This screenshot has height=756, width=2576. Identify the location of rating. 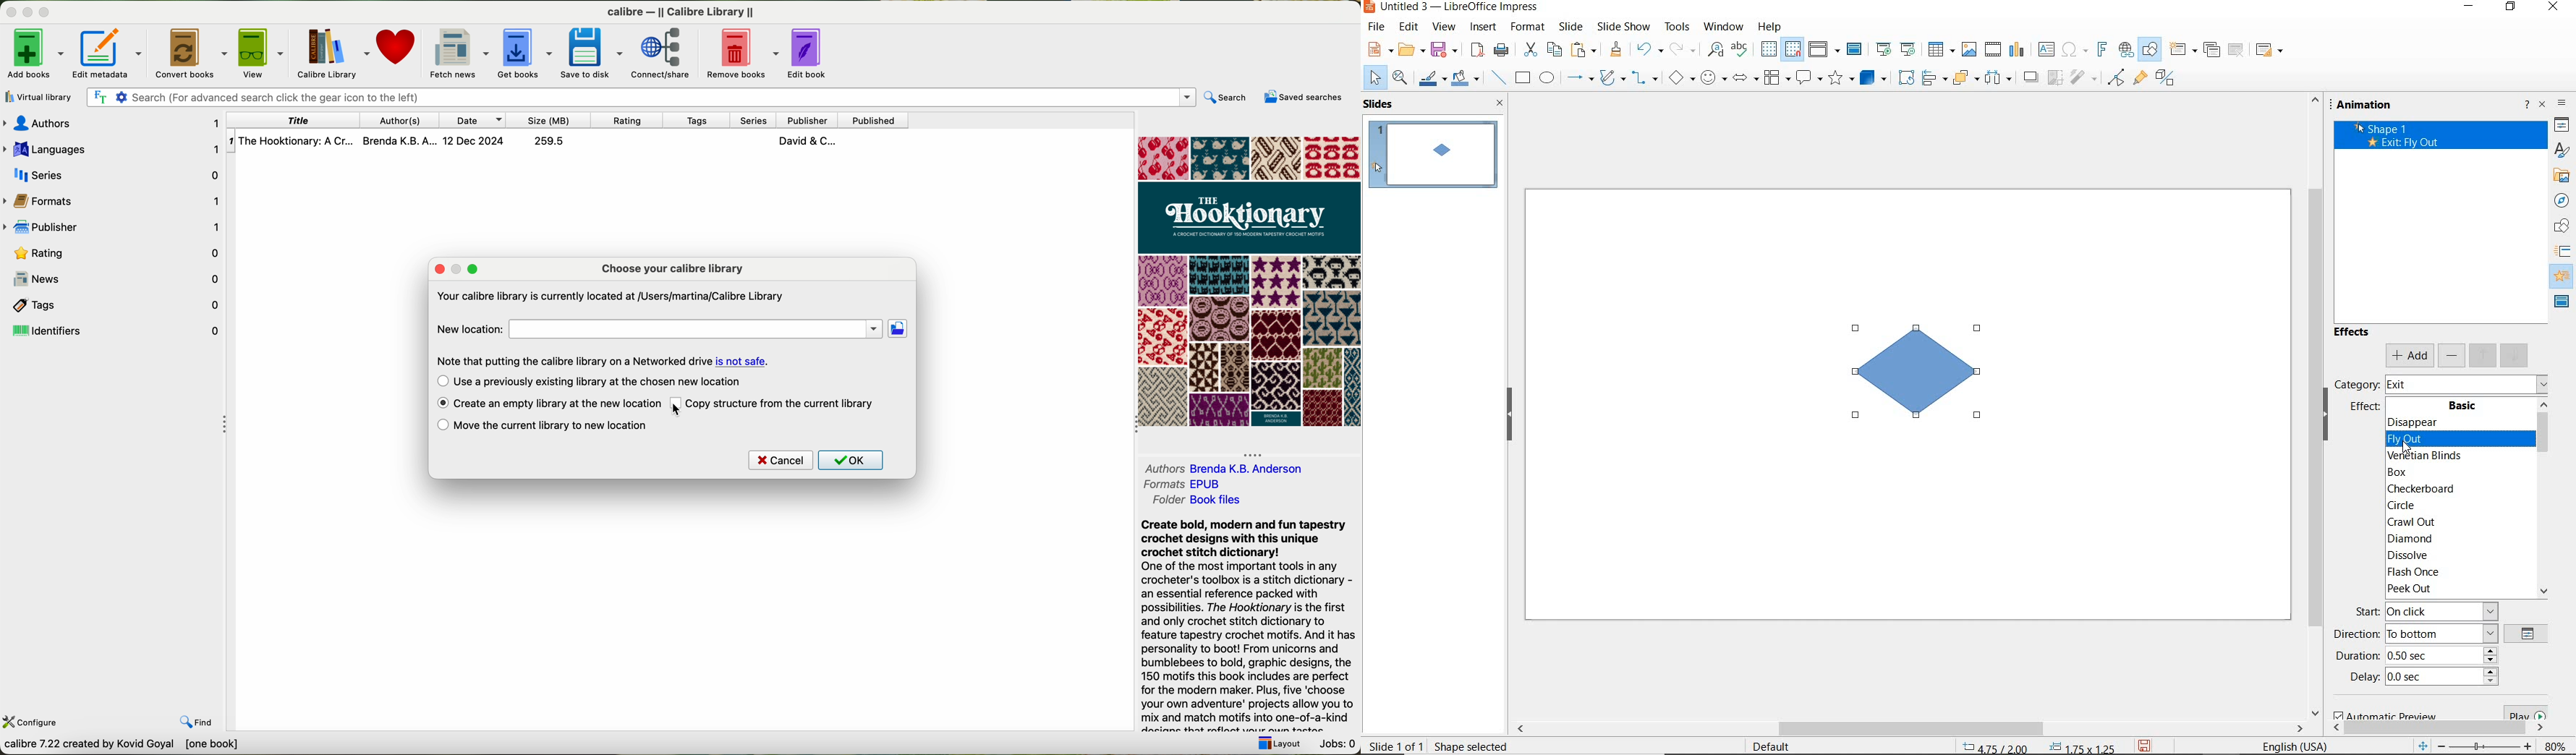
(113, 254).